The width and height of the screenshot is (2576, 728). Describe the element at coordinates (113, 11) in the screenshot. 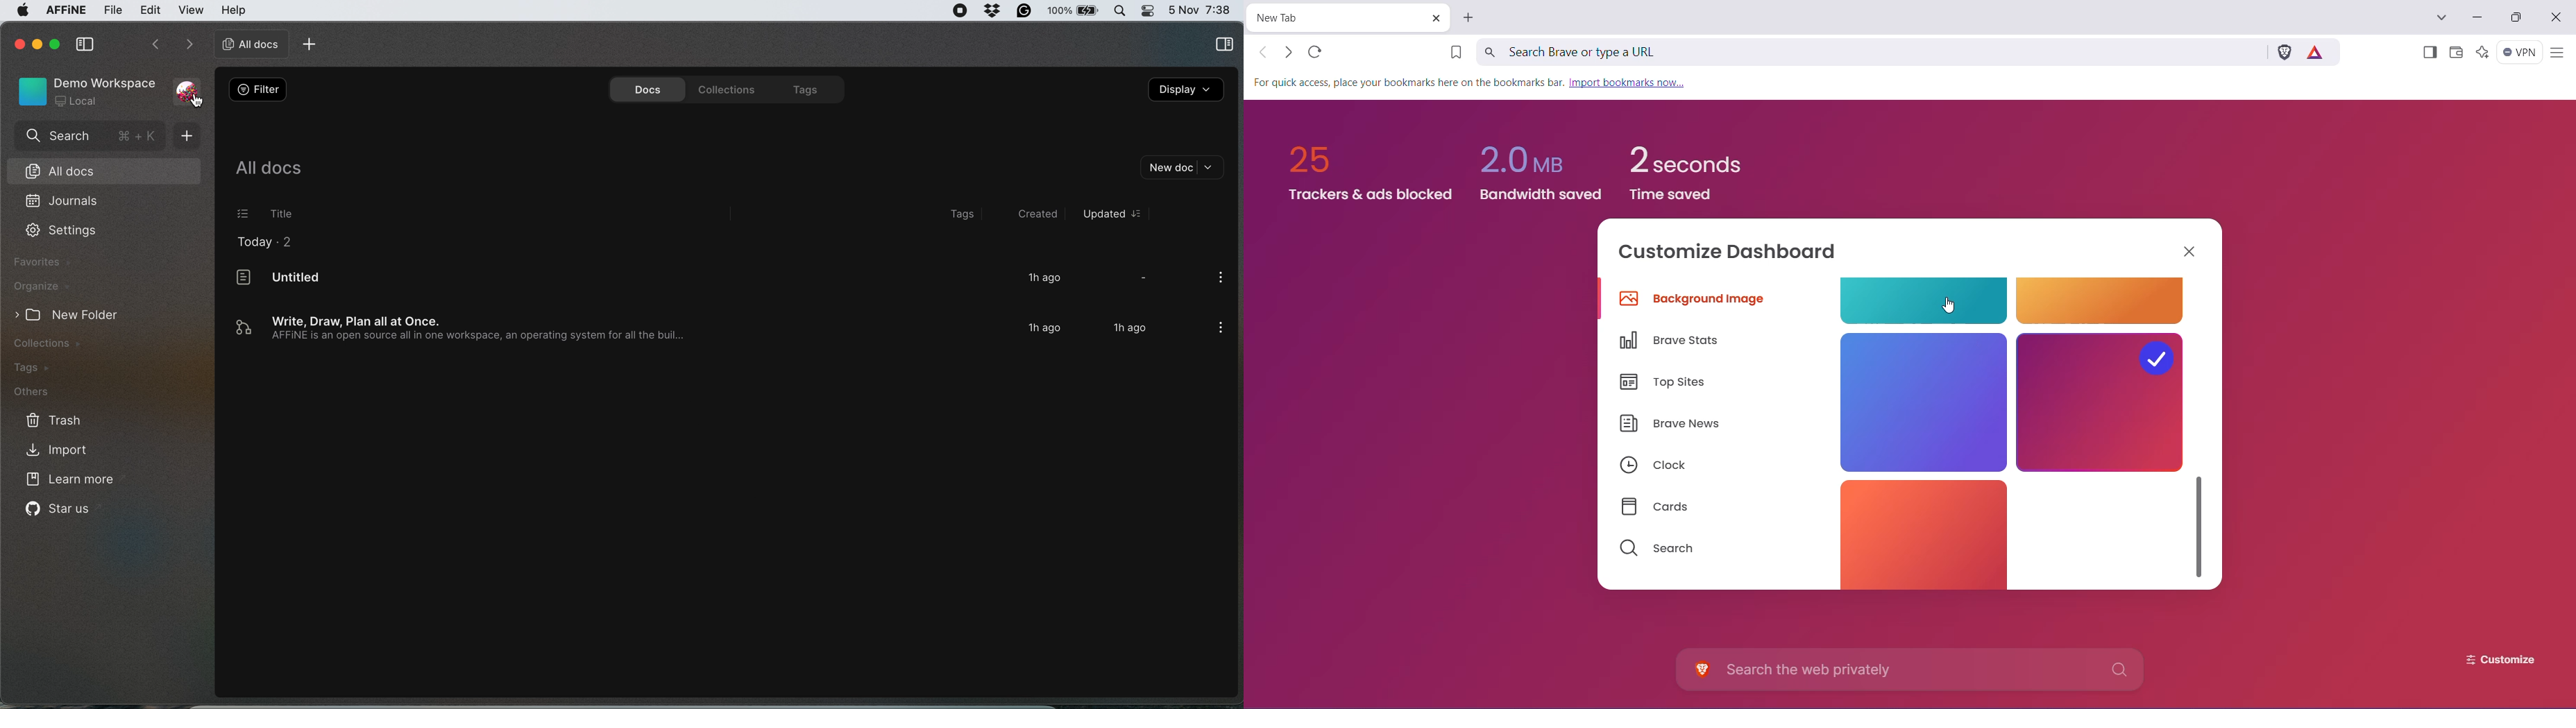

I see `file` at that location.